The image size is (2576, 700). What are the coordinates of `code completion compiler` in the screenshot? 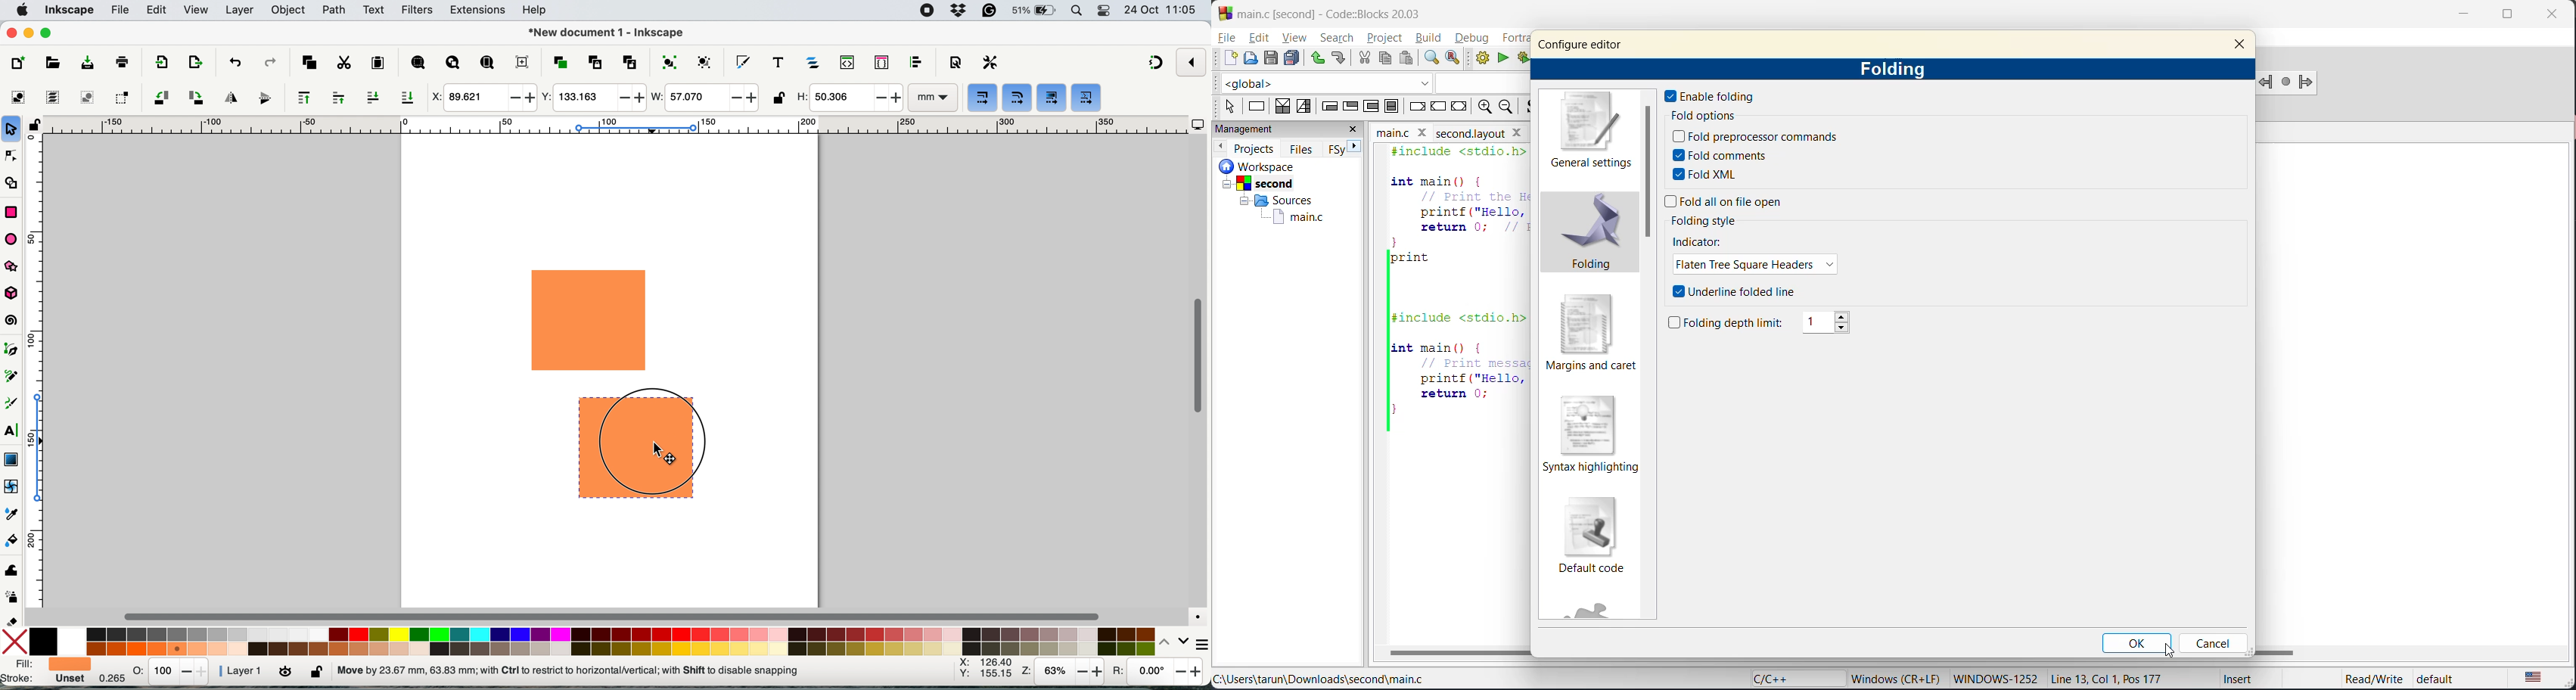 It's located at (1372, 83).